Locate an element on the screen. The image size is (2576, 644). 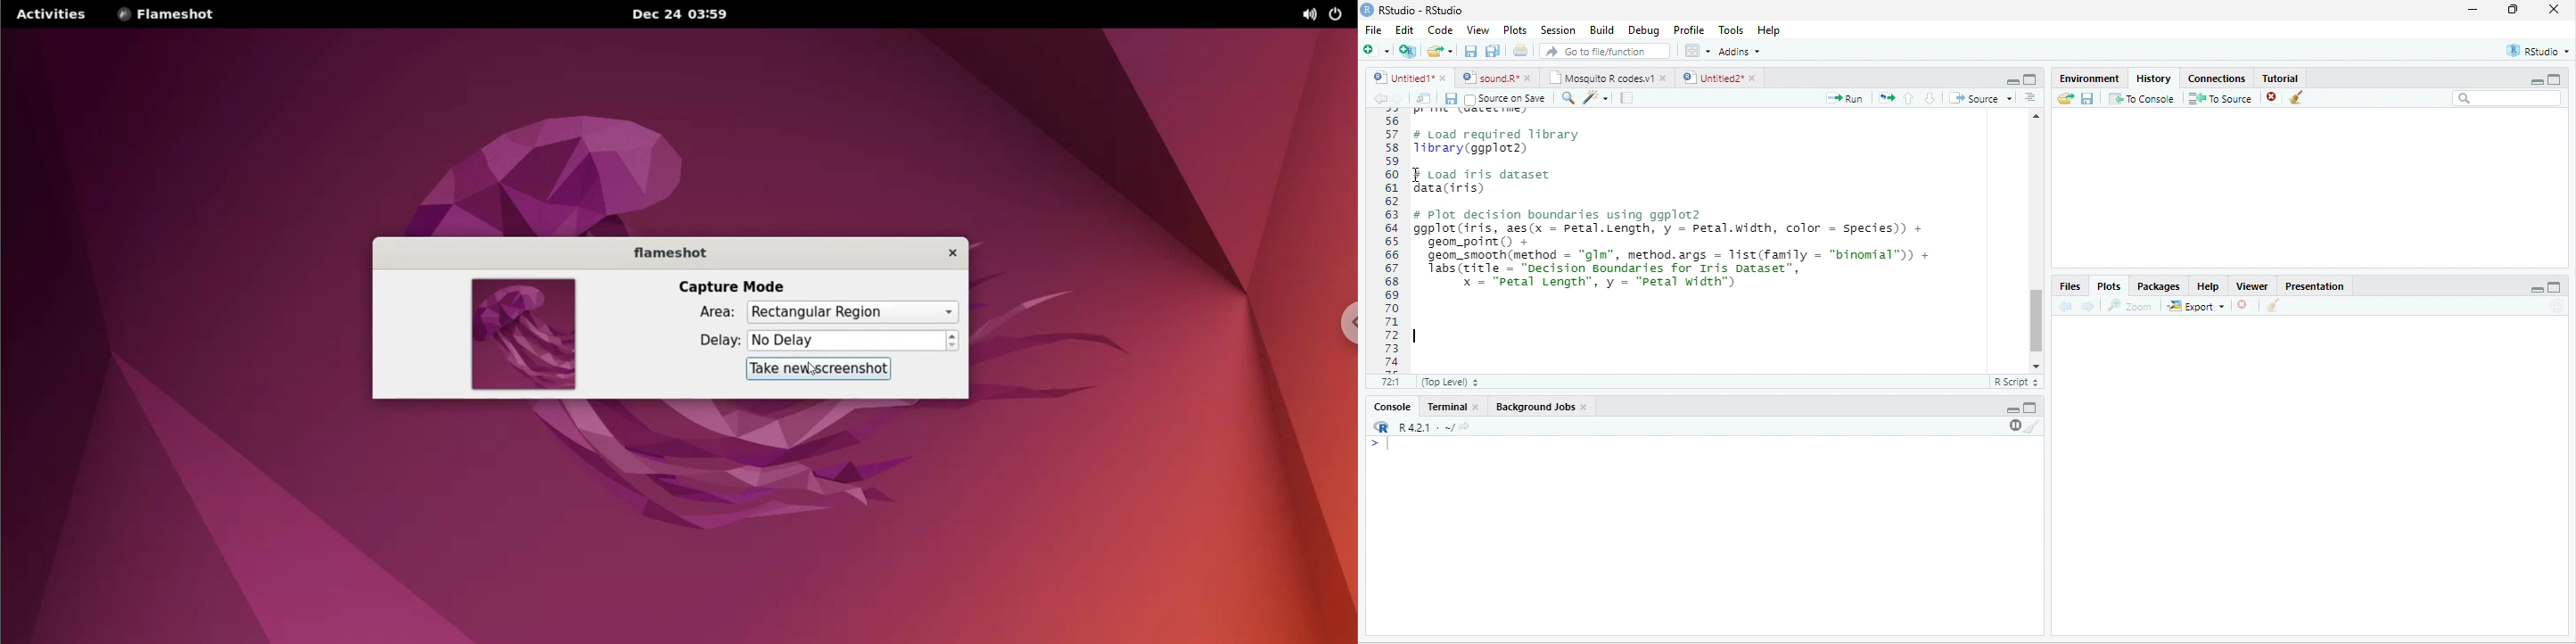
close is located at coordinates (1477, 408).